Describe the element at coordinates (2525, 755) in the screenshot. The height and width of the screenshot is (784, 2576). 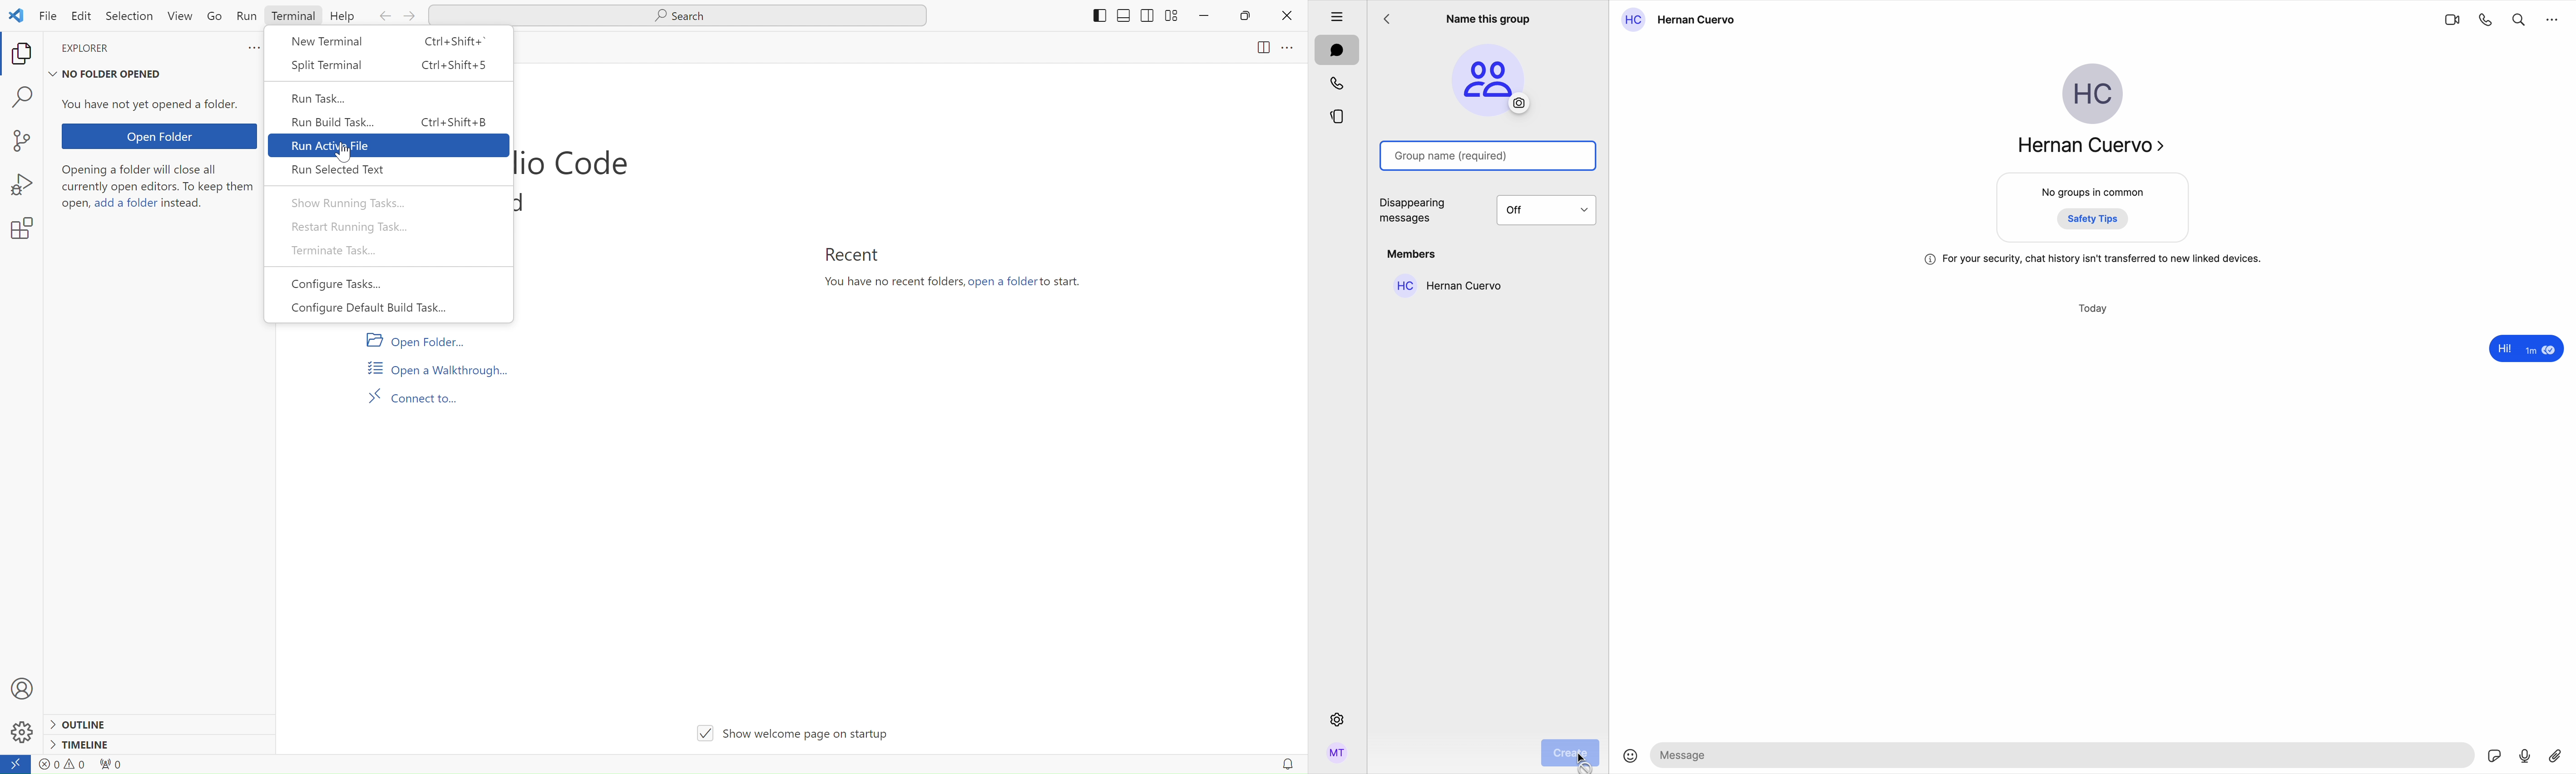
I see `voice record` at that location.